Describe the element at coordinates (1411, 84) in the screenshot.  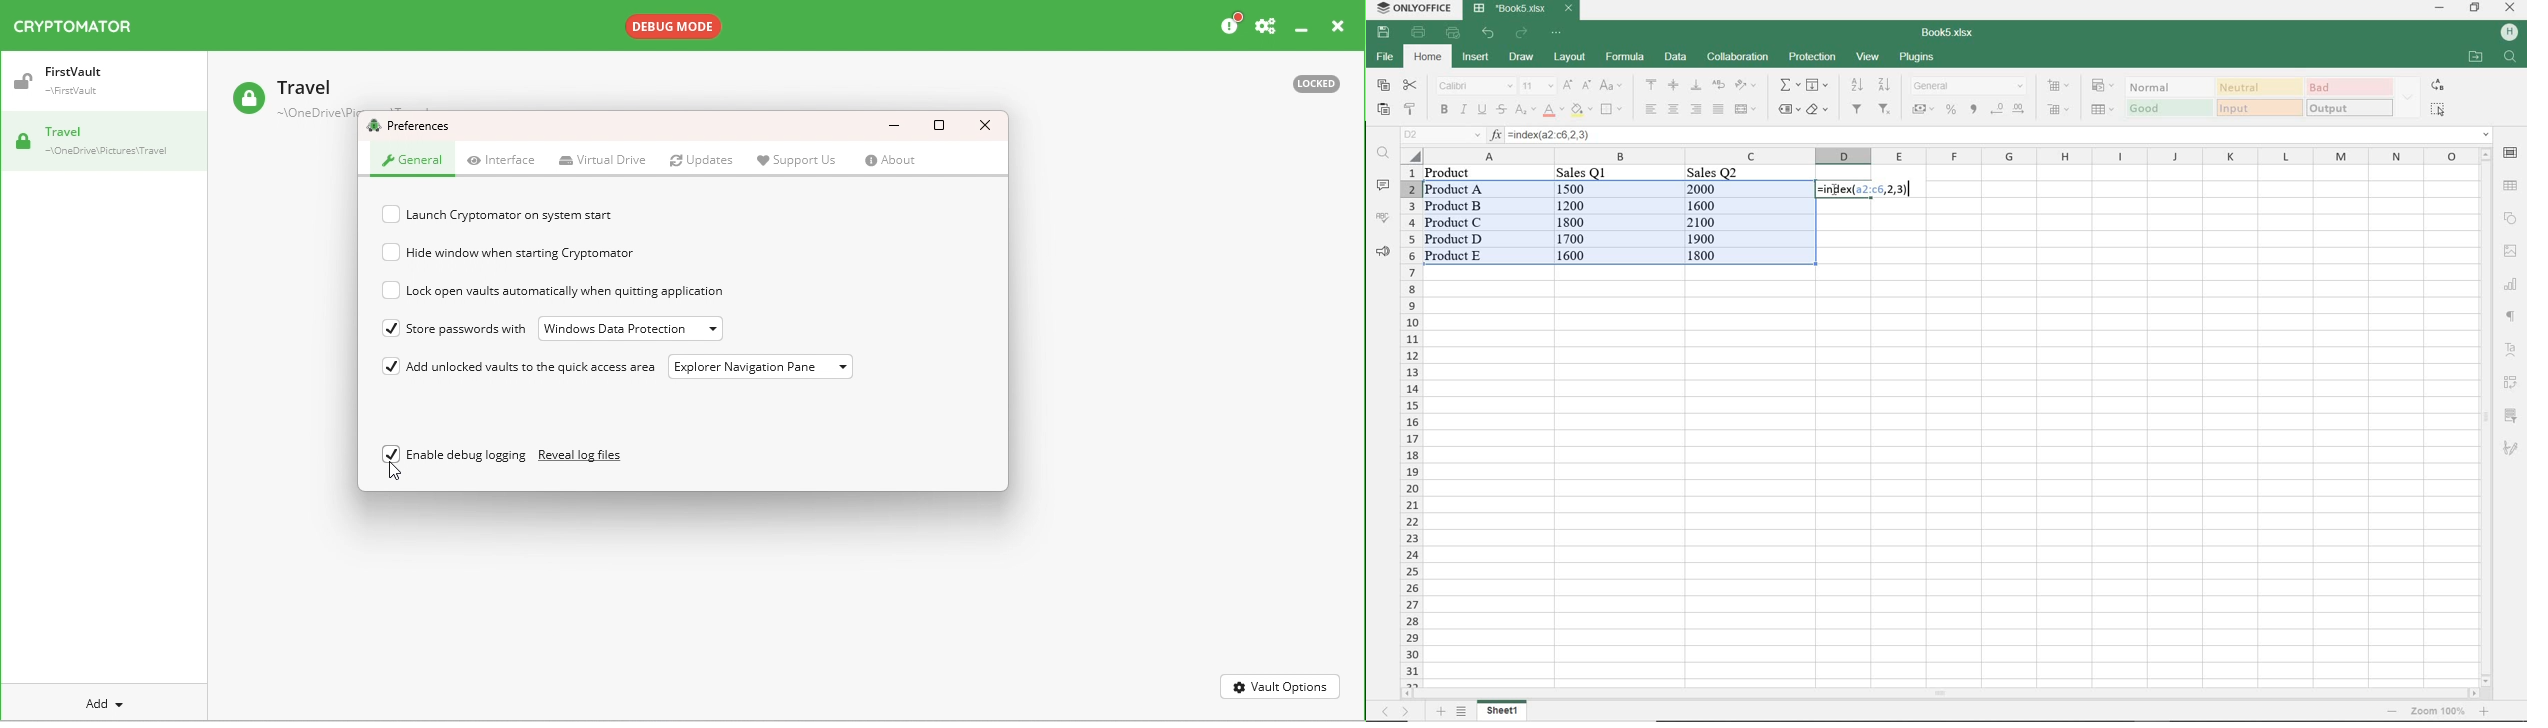
I see `cut` at that location.